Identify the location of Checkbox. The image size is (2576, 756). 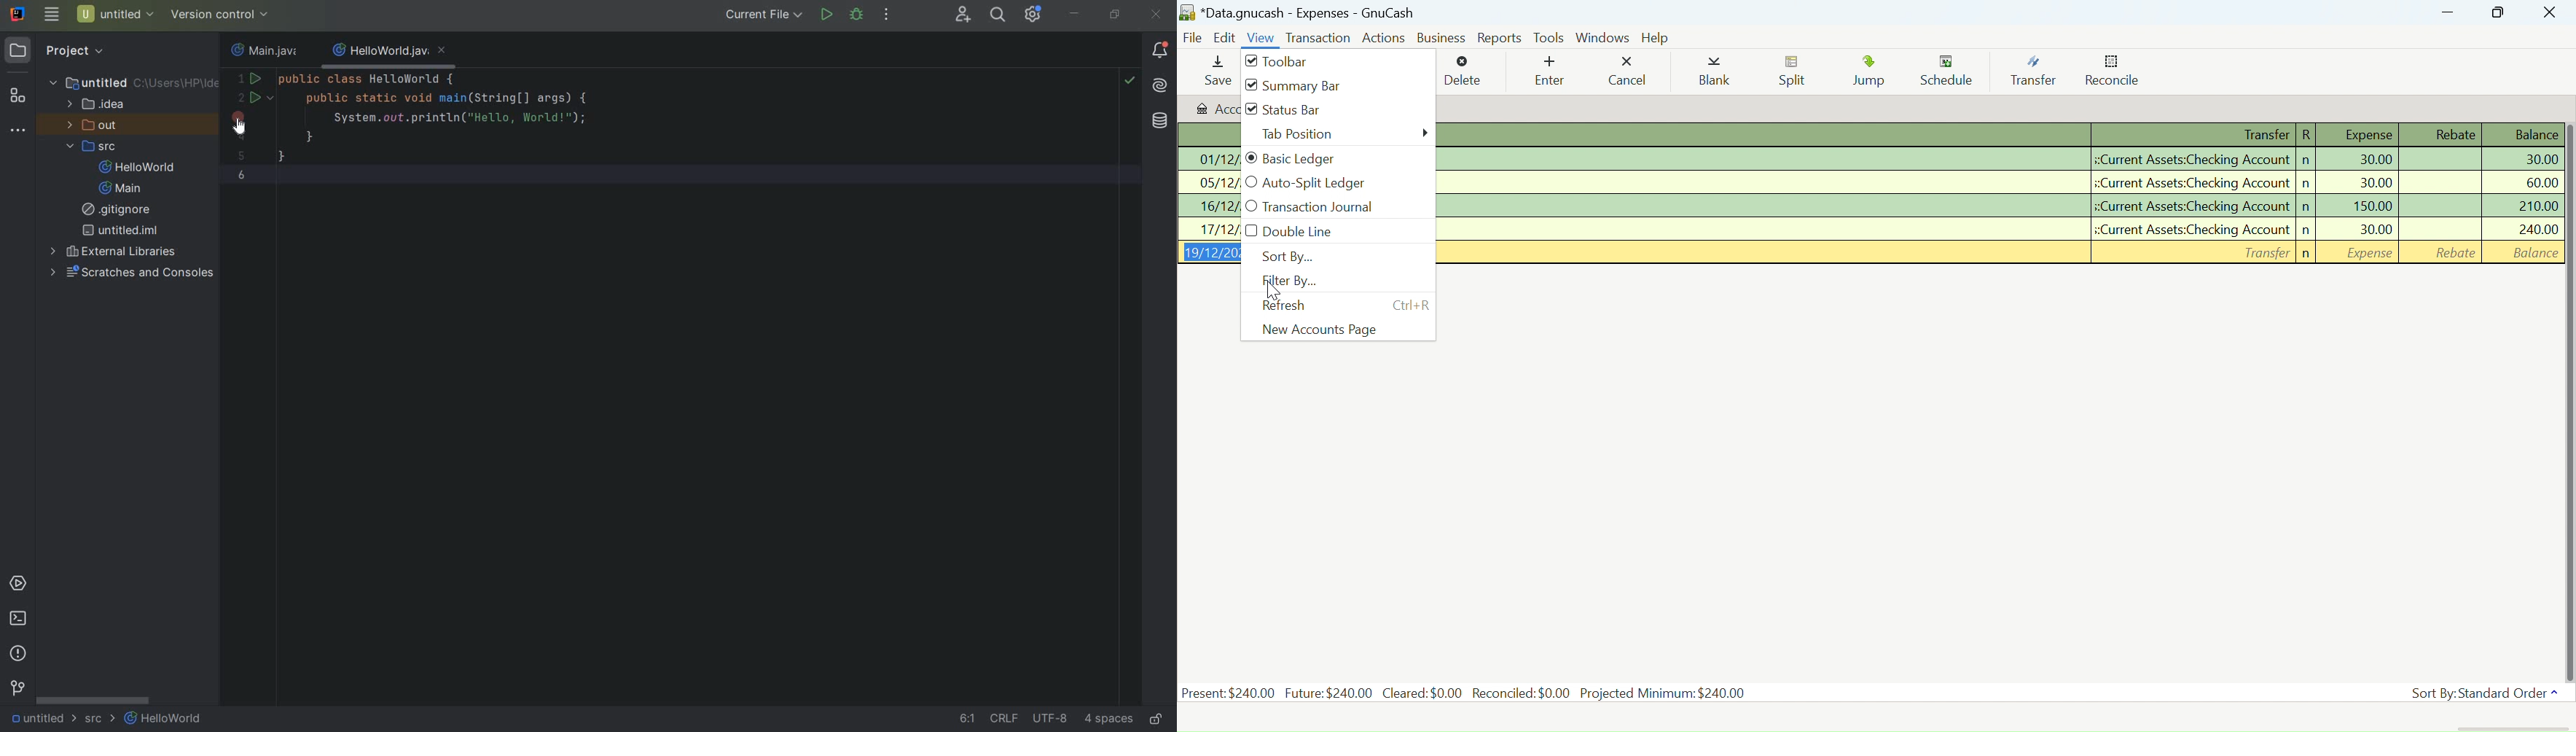
(1250, 230).